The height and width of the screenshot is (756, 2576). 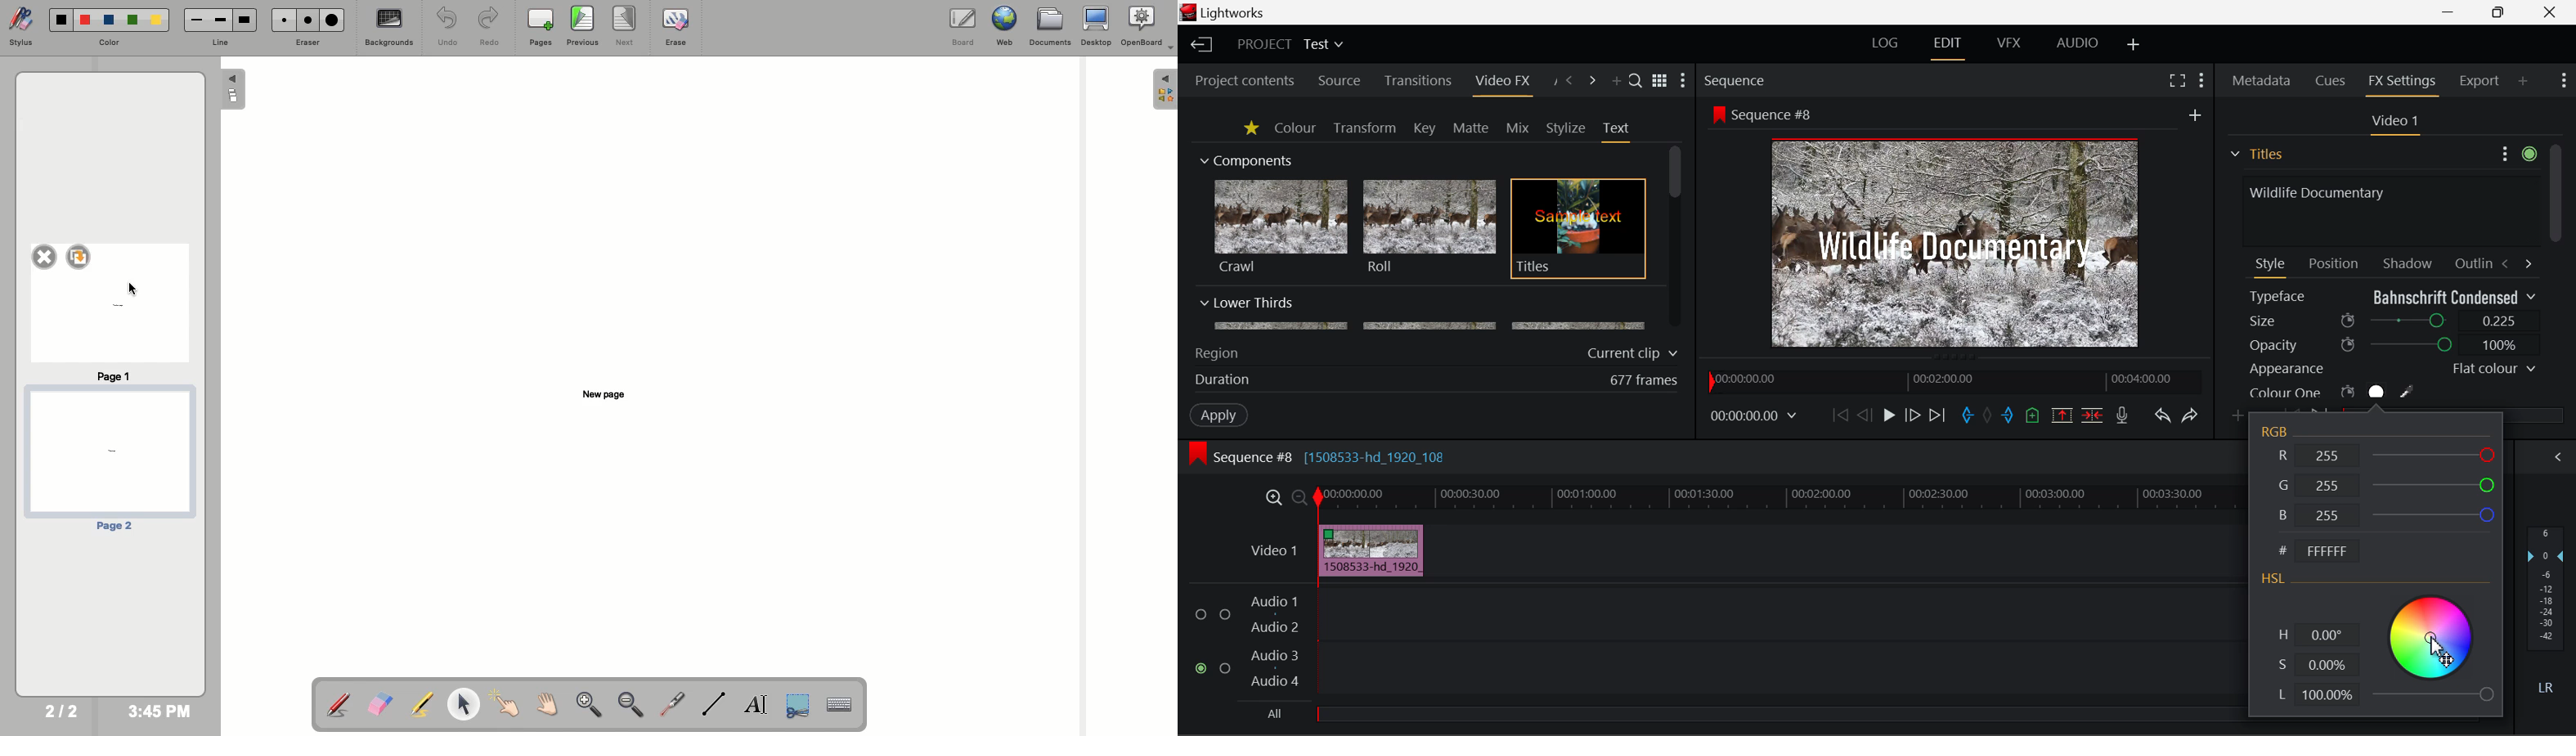 I want to click on Previous, so click(x=583, y=26).